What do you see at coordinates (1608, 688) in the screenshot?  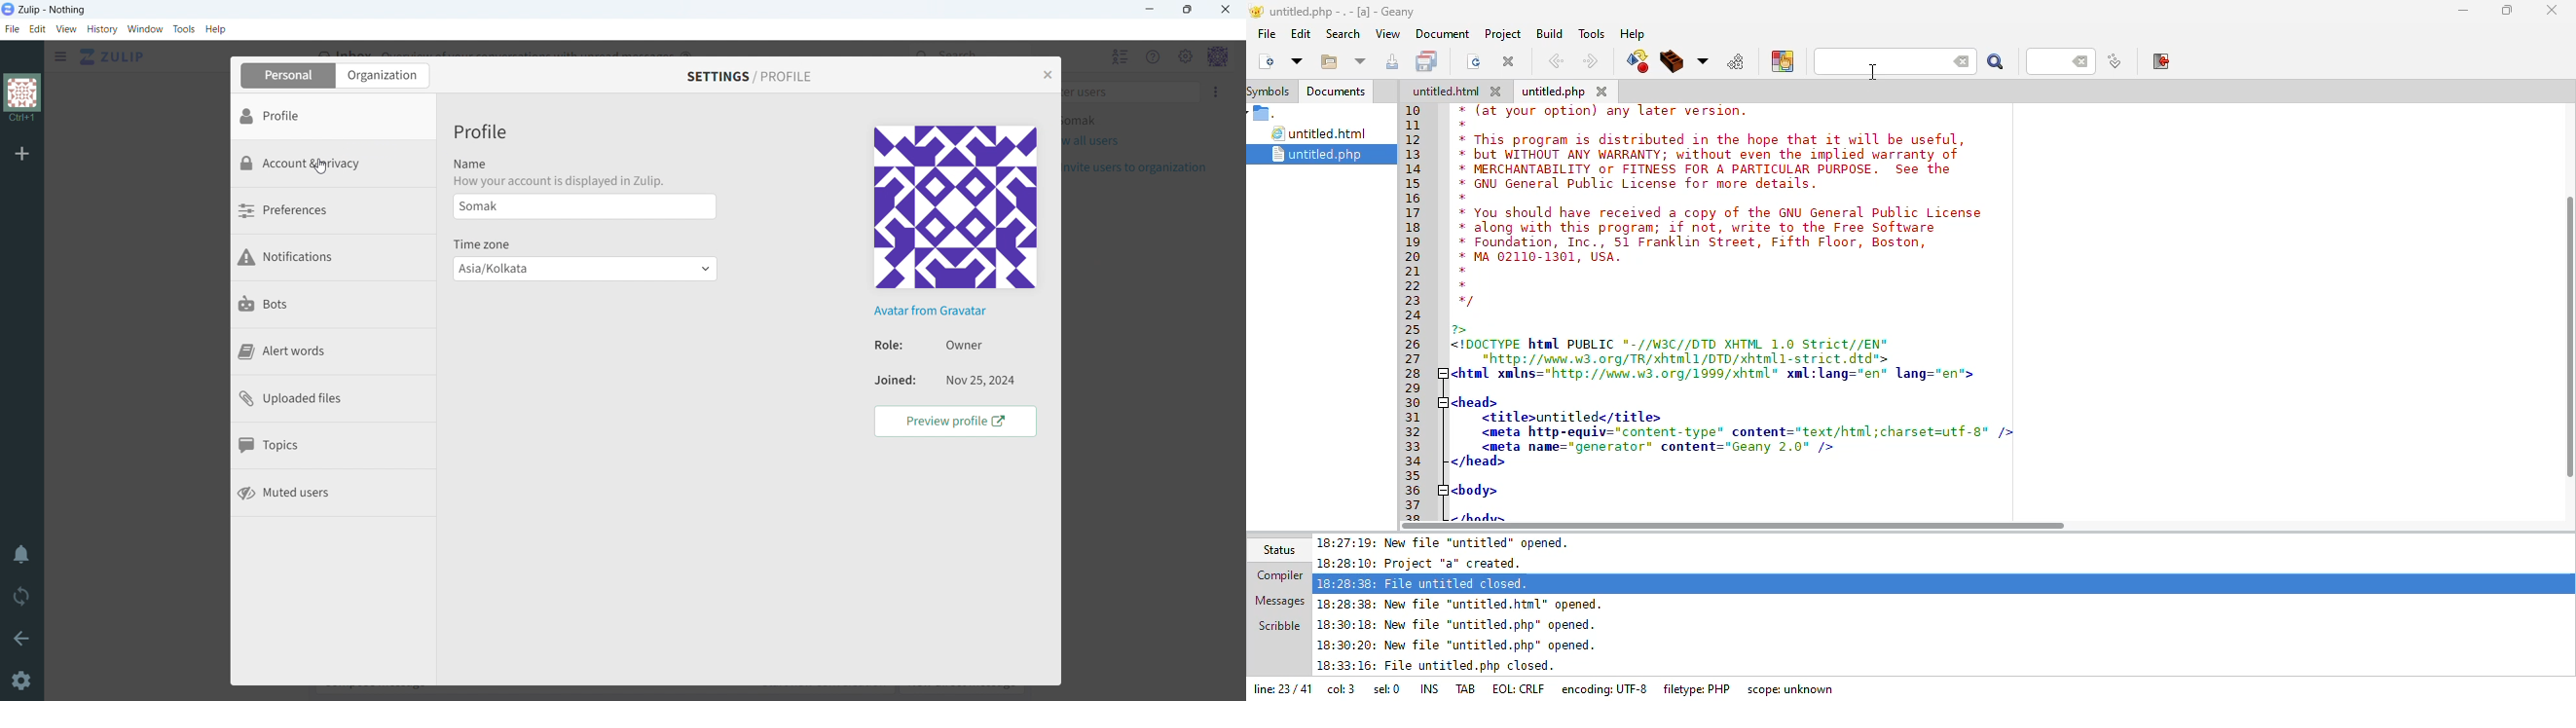 I see `encoding: utf-8` at bounding box center [1608, 688].